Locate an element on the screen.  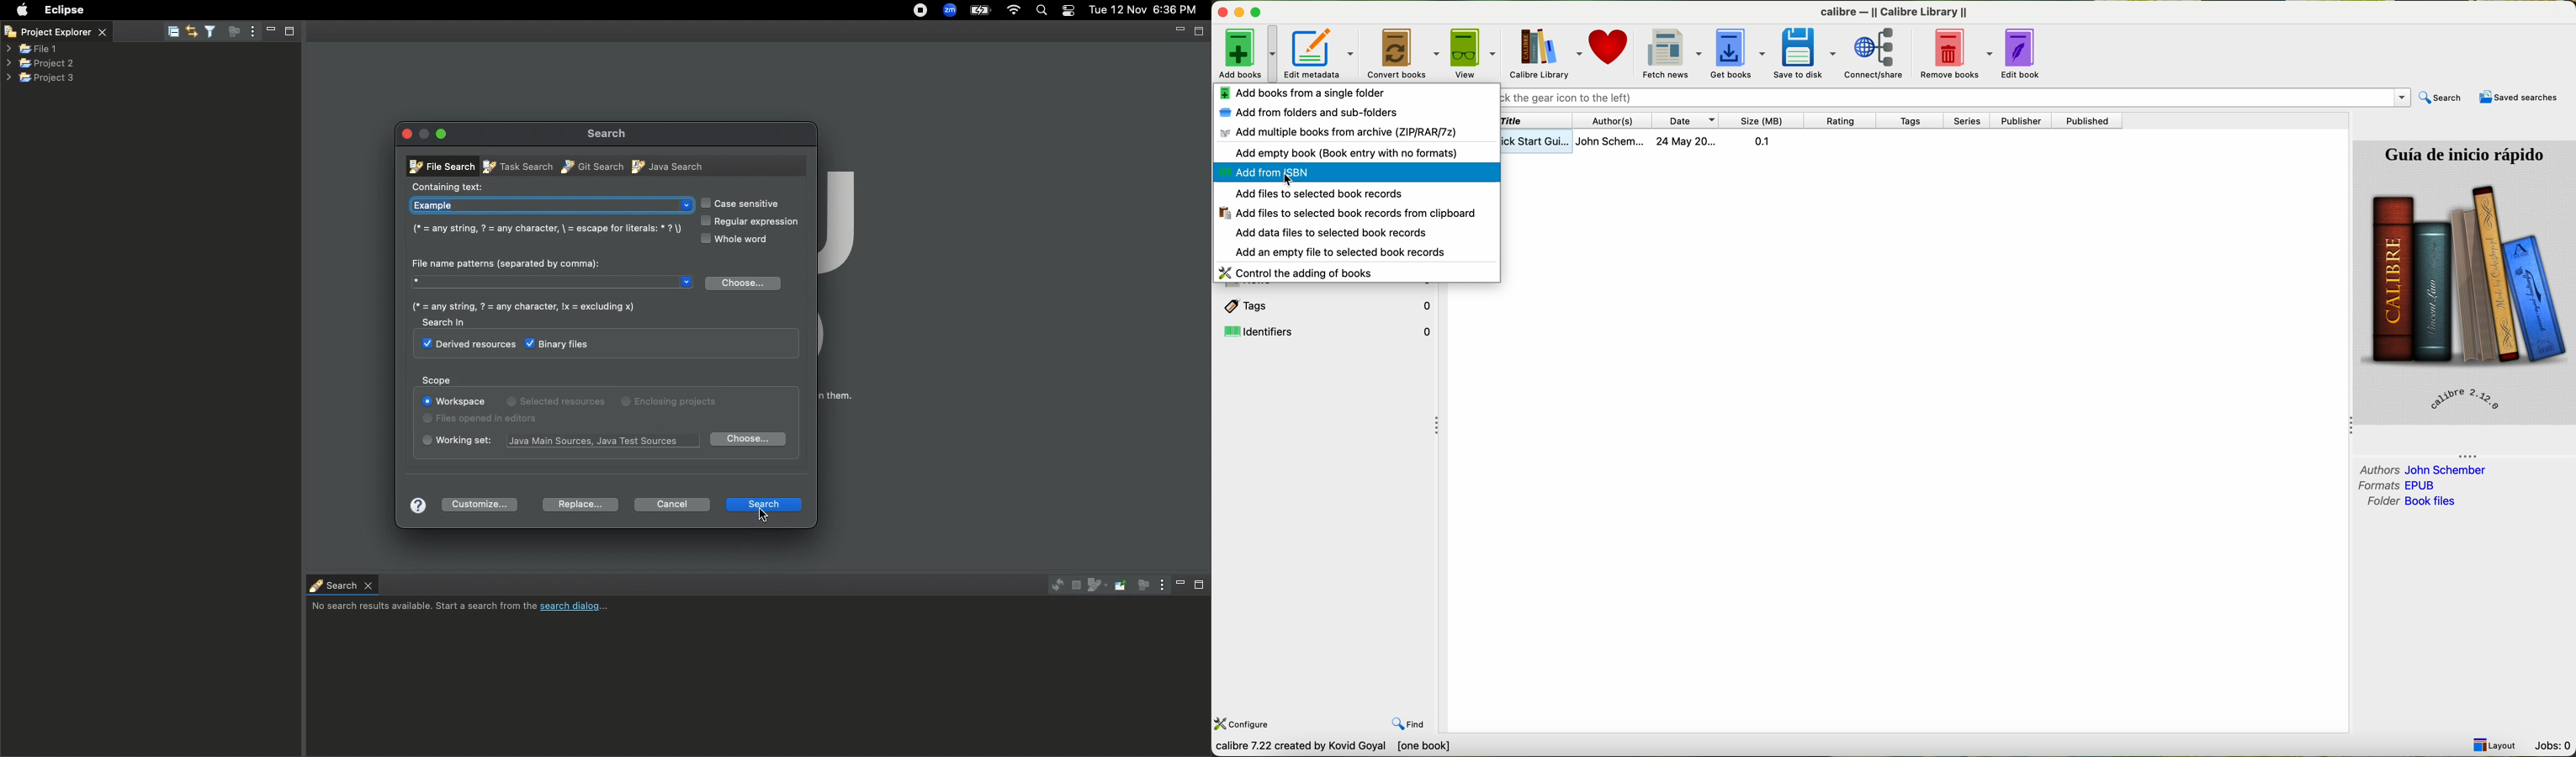
Choose is located at coordinates (747, 285).